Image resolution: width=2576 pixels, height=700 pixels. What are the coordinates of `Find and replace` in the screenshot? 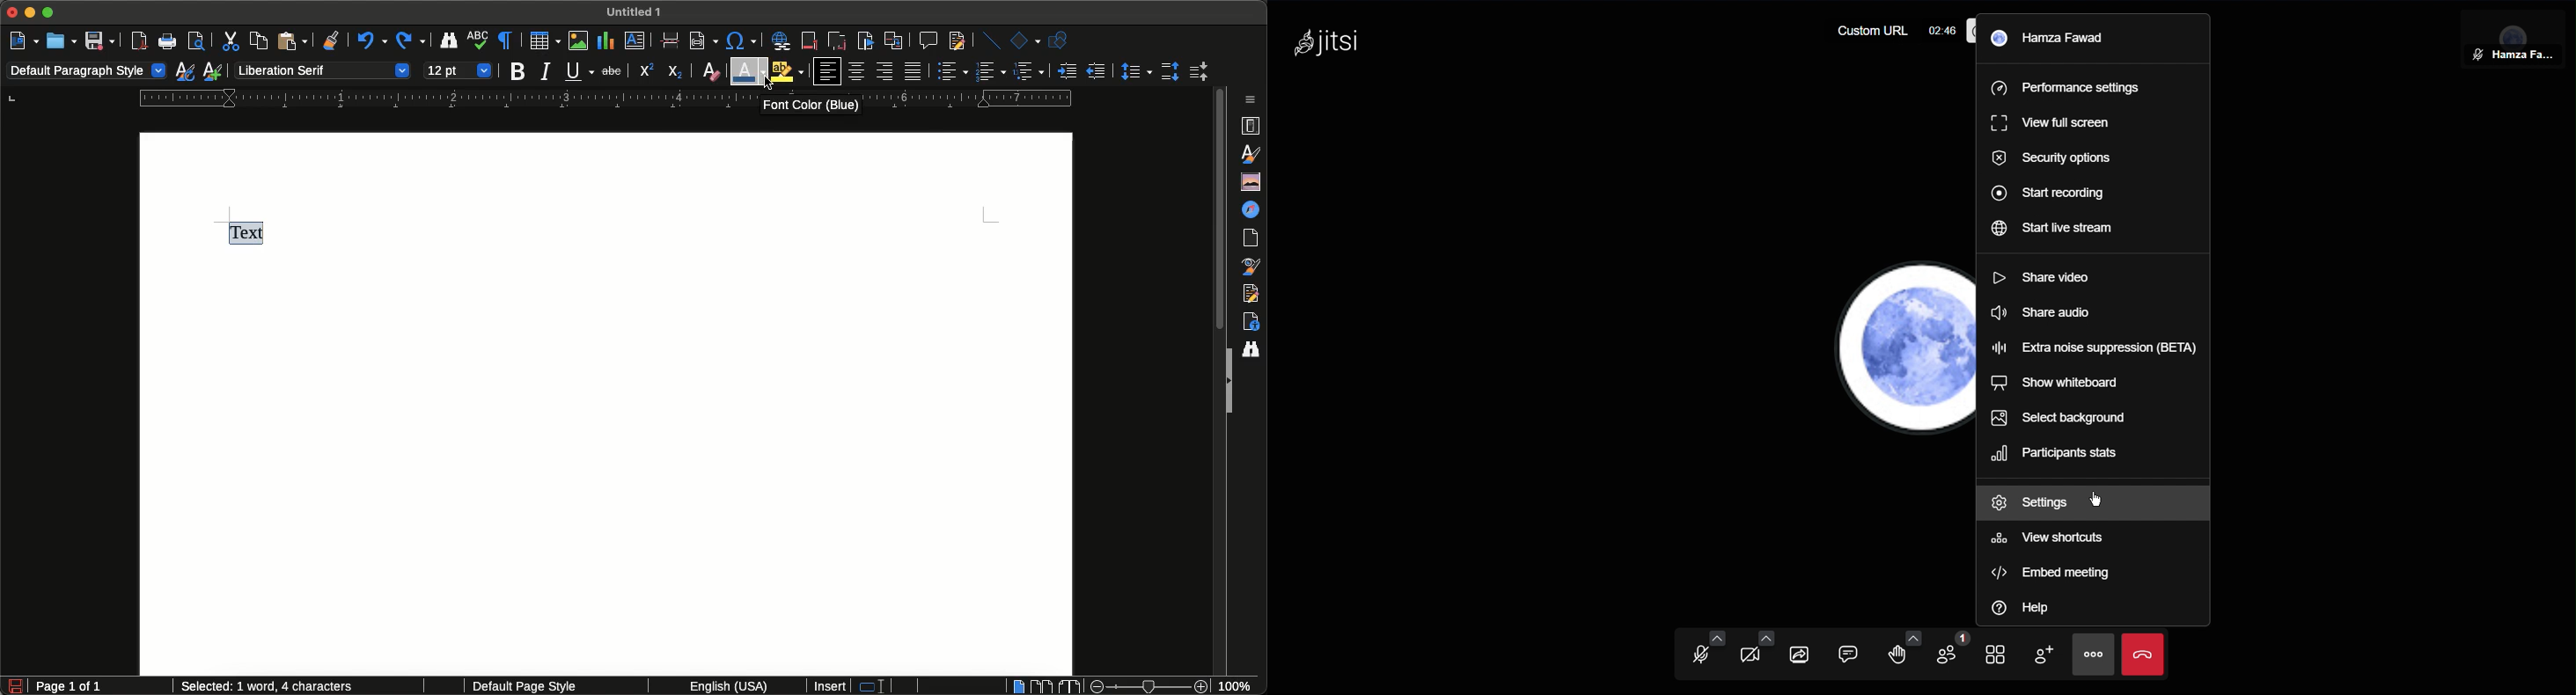 It's located at (449, 43).